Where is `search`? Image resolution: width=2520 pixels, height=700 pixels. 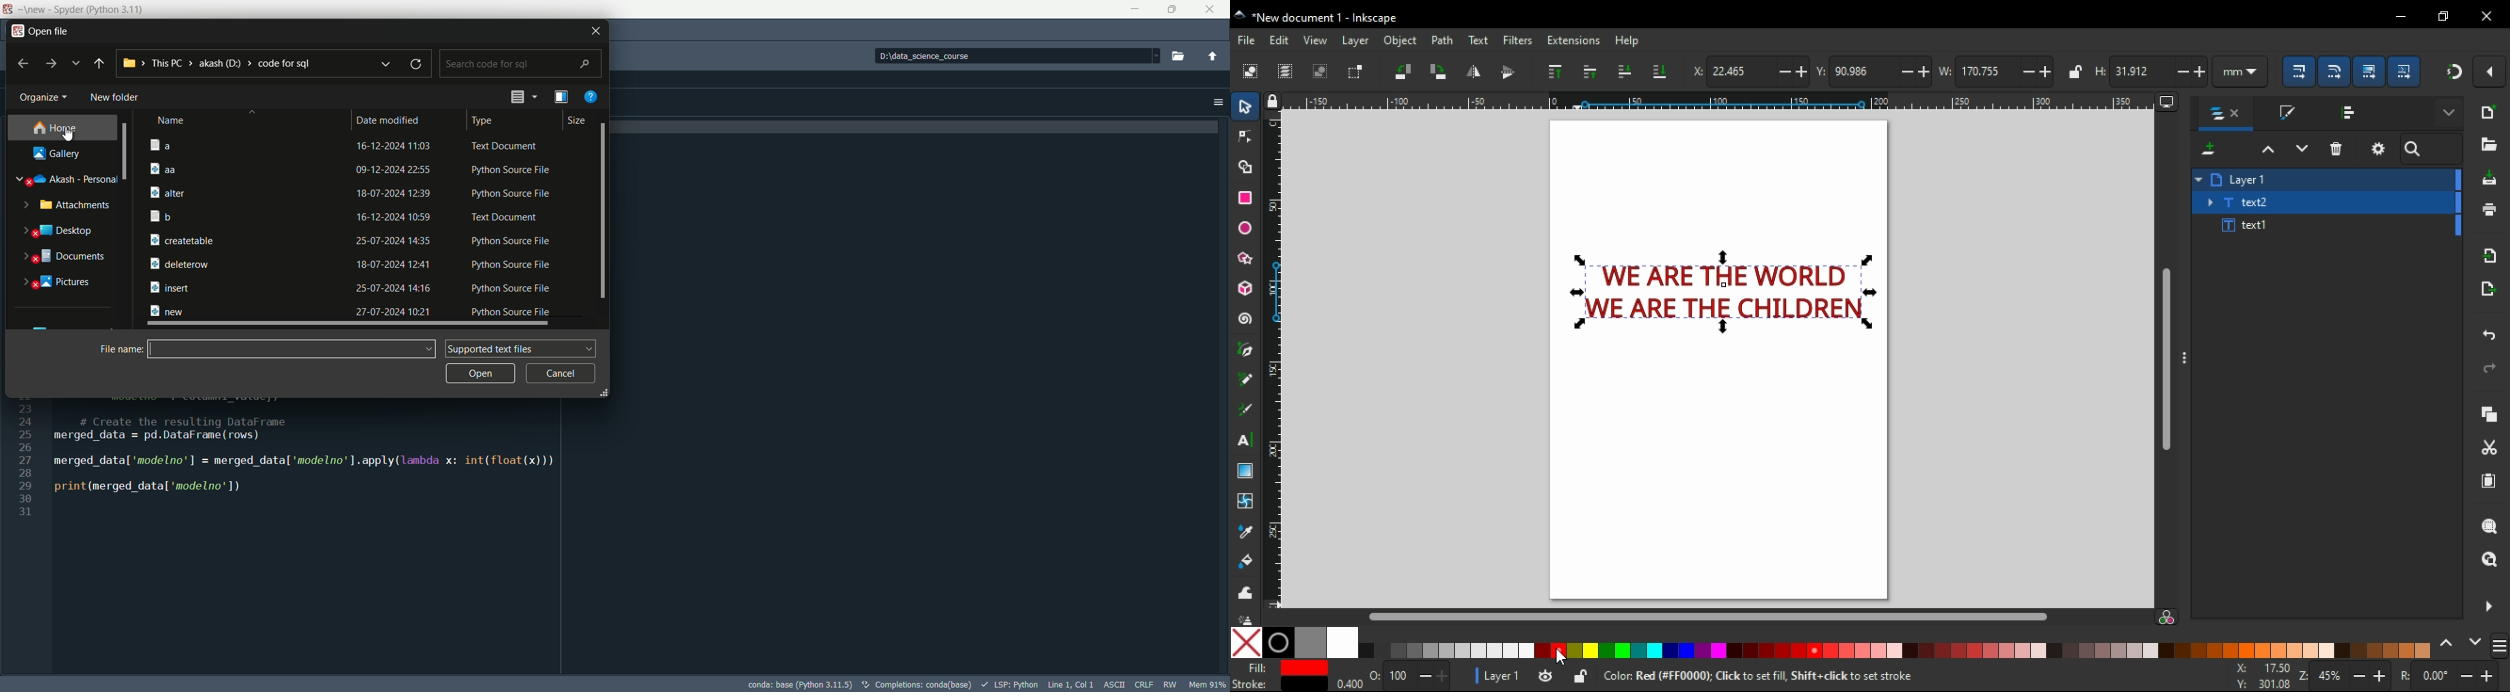 search is located at coordinates (518, 64).